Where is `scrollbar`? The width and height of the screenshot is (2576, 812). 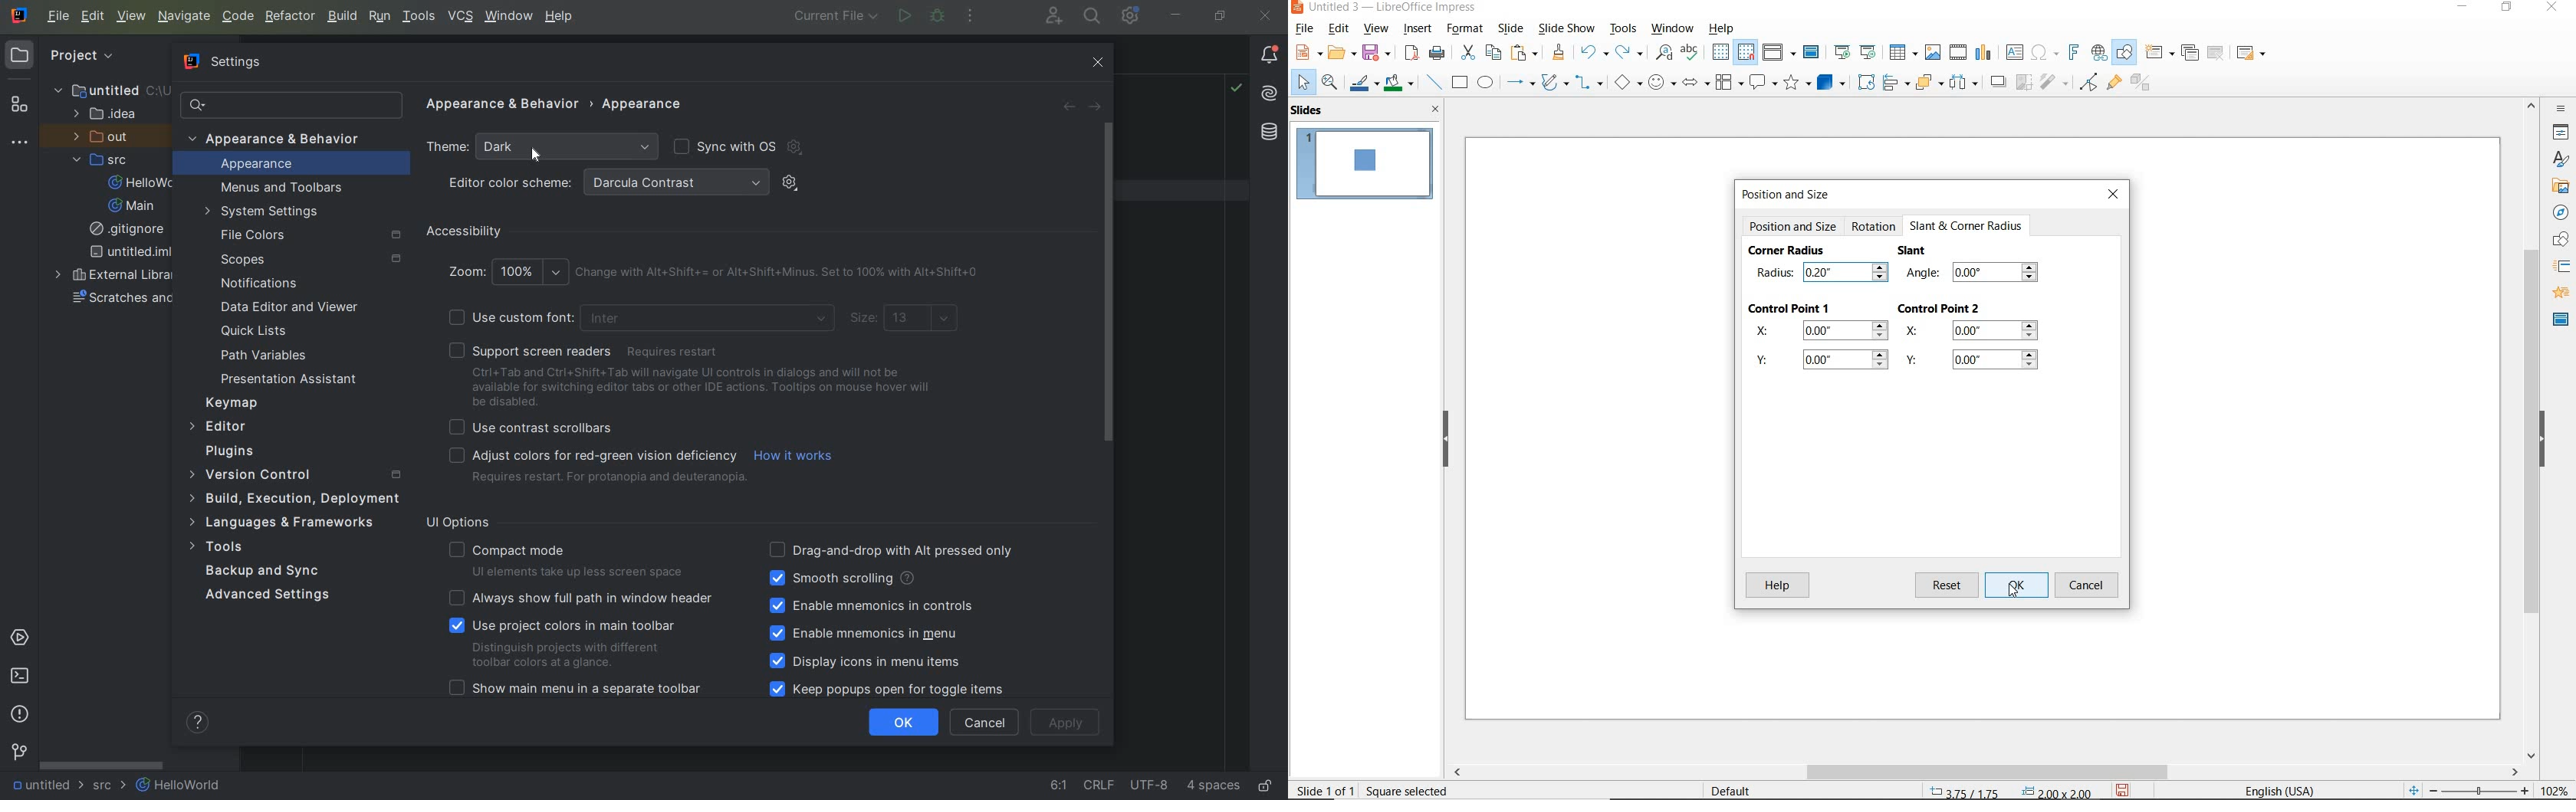
scrollbar is located at coordinates (1986, 772).